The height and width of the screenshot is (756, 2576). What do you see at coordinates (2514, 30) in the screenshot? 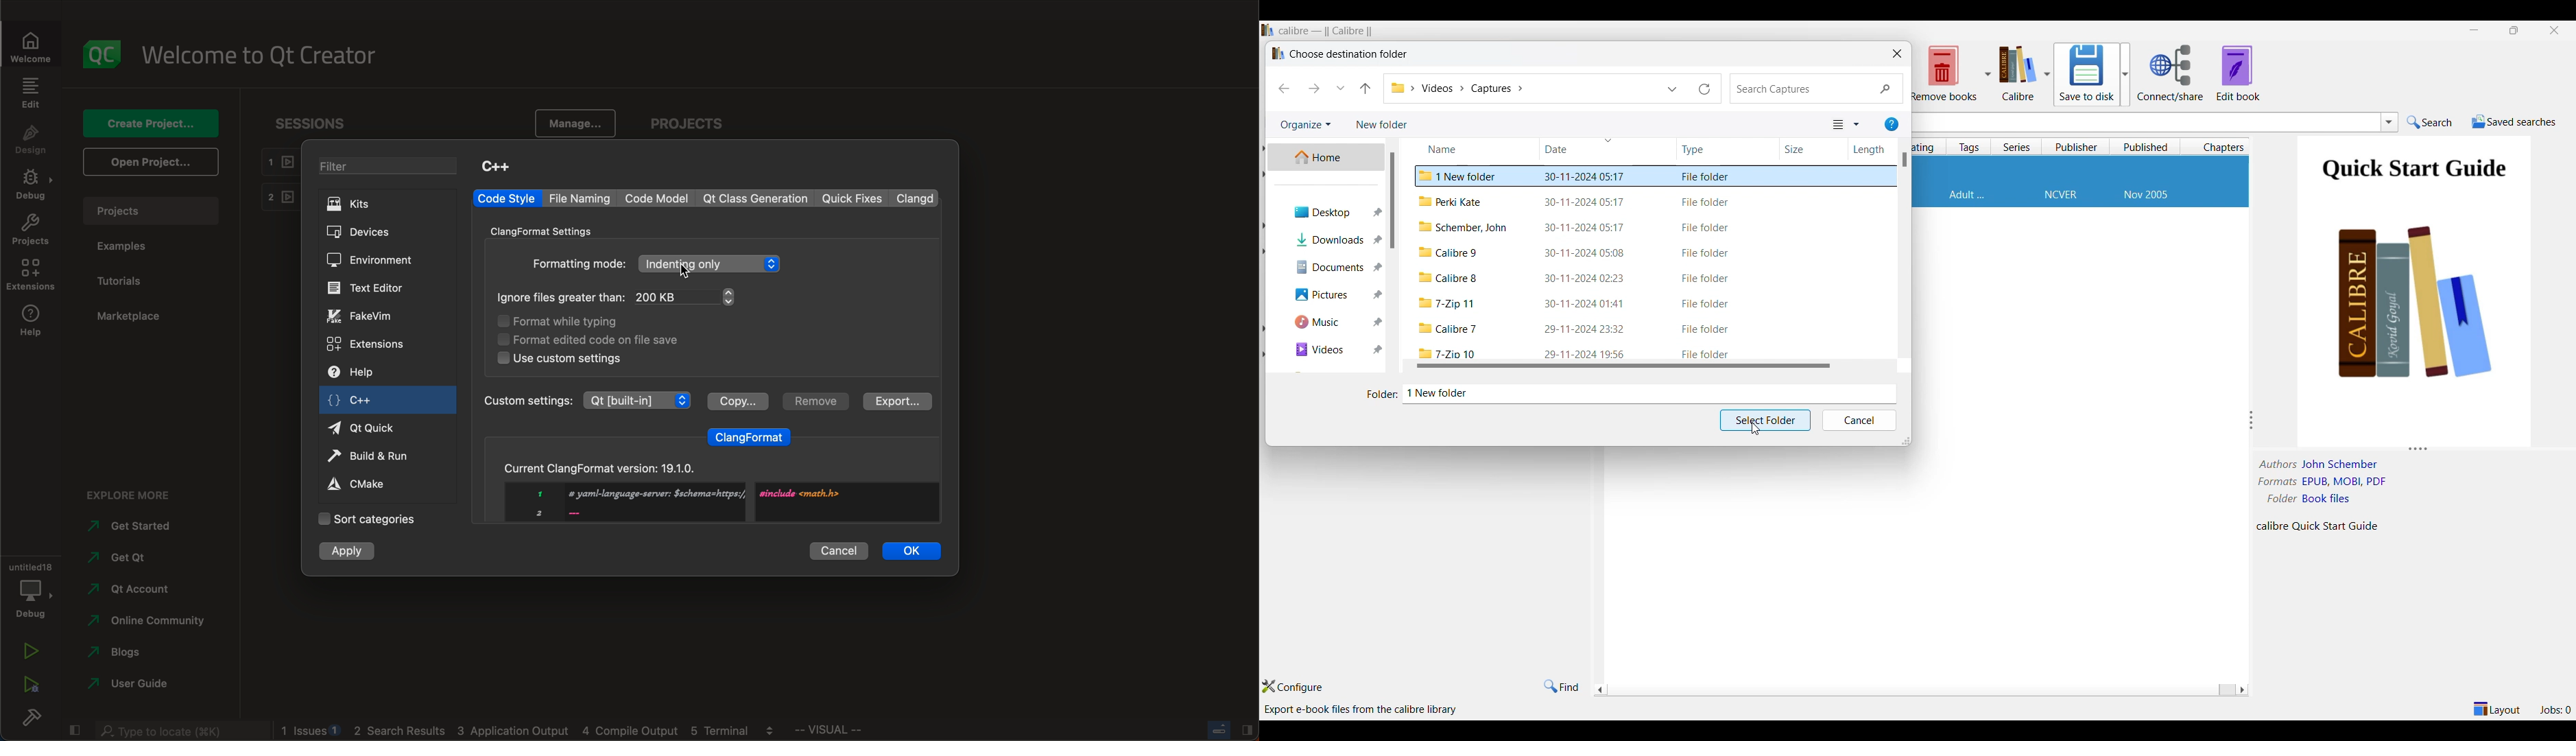
I see `Show interface in a smaller tab` at bounding box center [2514, 30].